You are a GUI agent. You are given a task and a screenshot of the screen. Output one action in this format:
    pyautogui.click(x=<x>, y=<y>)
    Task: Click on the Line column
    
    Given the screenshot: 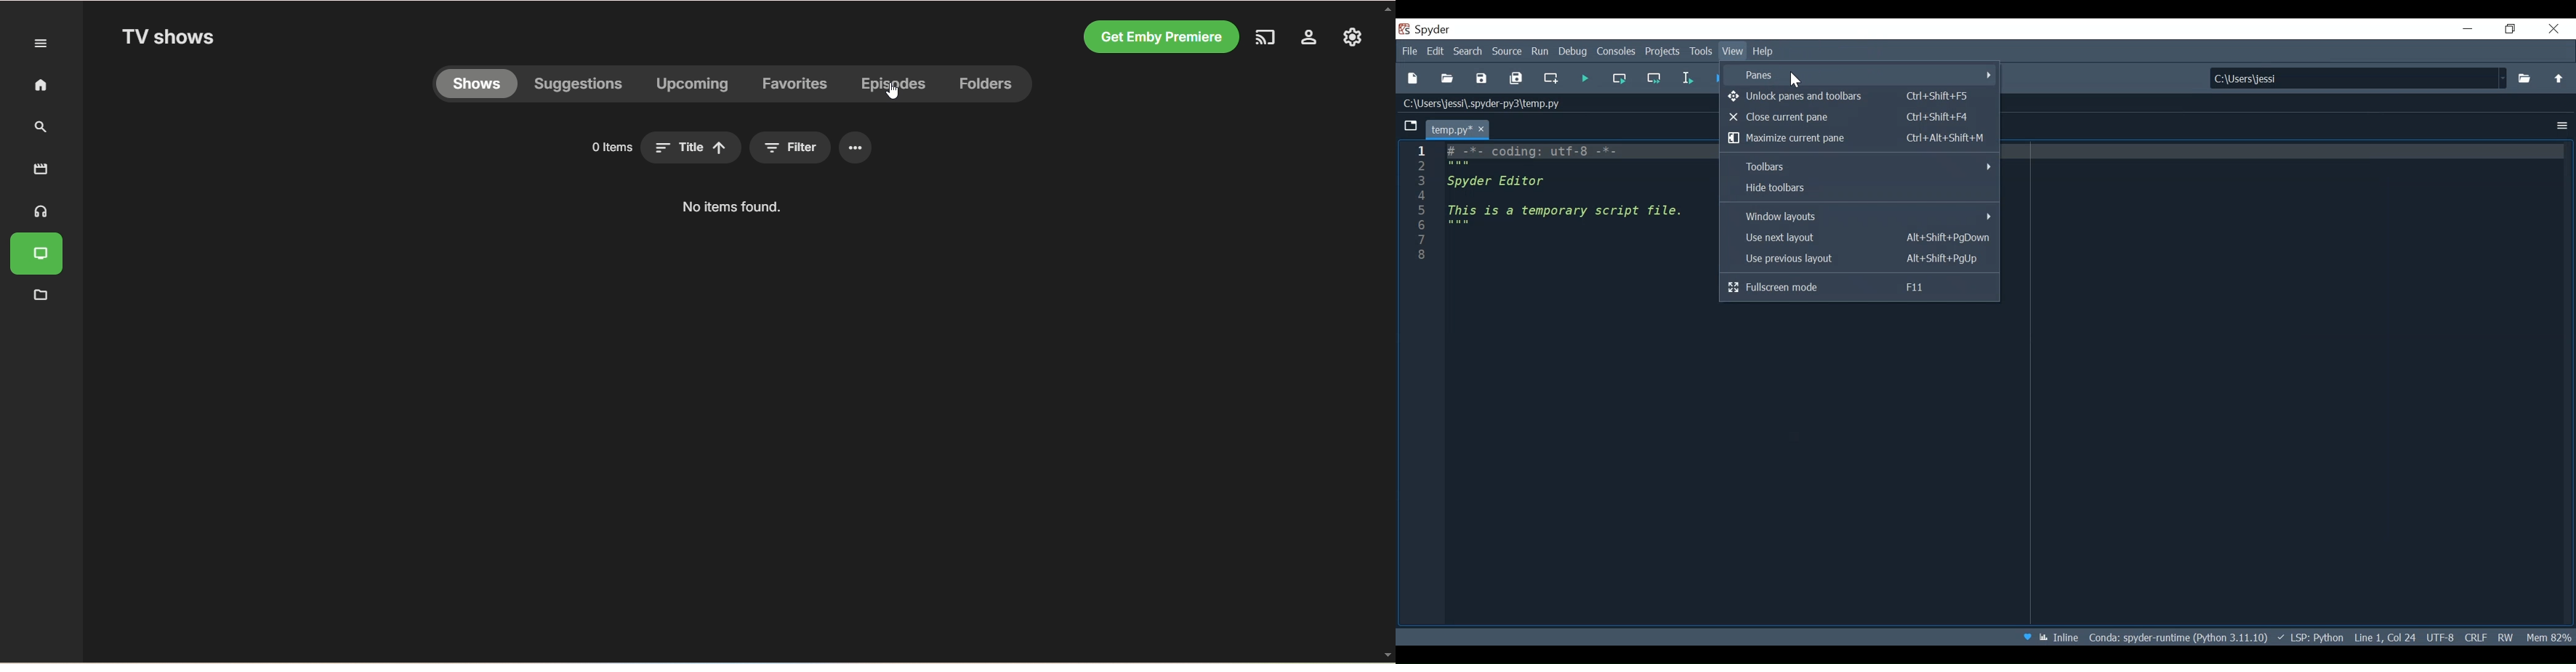 What is the action you would take?
    pyautogui.click(x=1419, y=208)
    